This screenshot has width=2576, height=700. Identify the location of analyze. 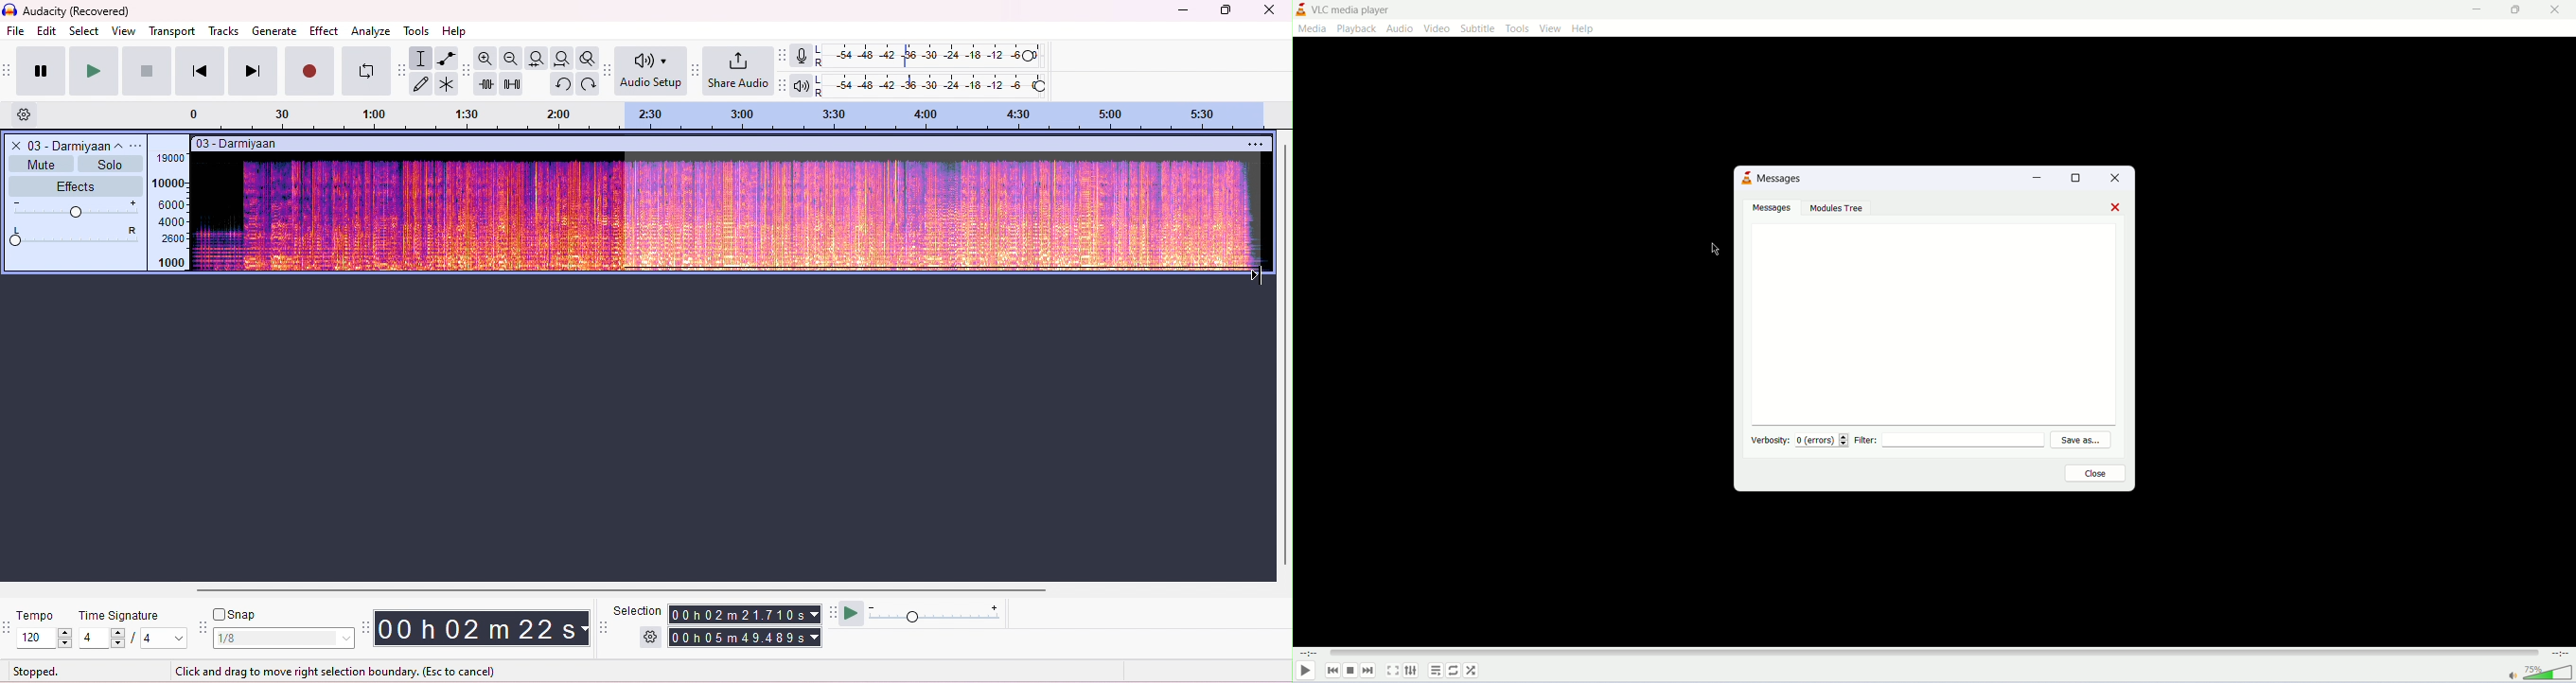
(372, 31).